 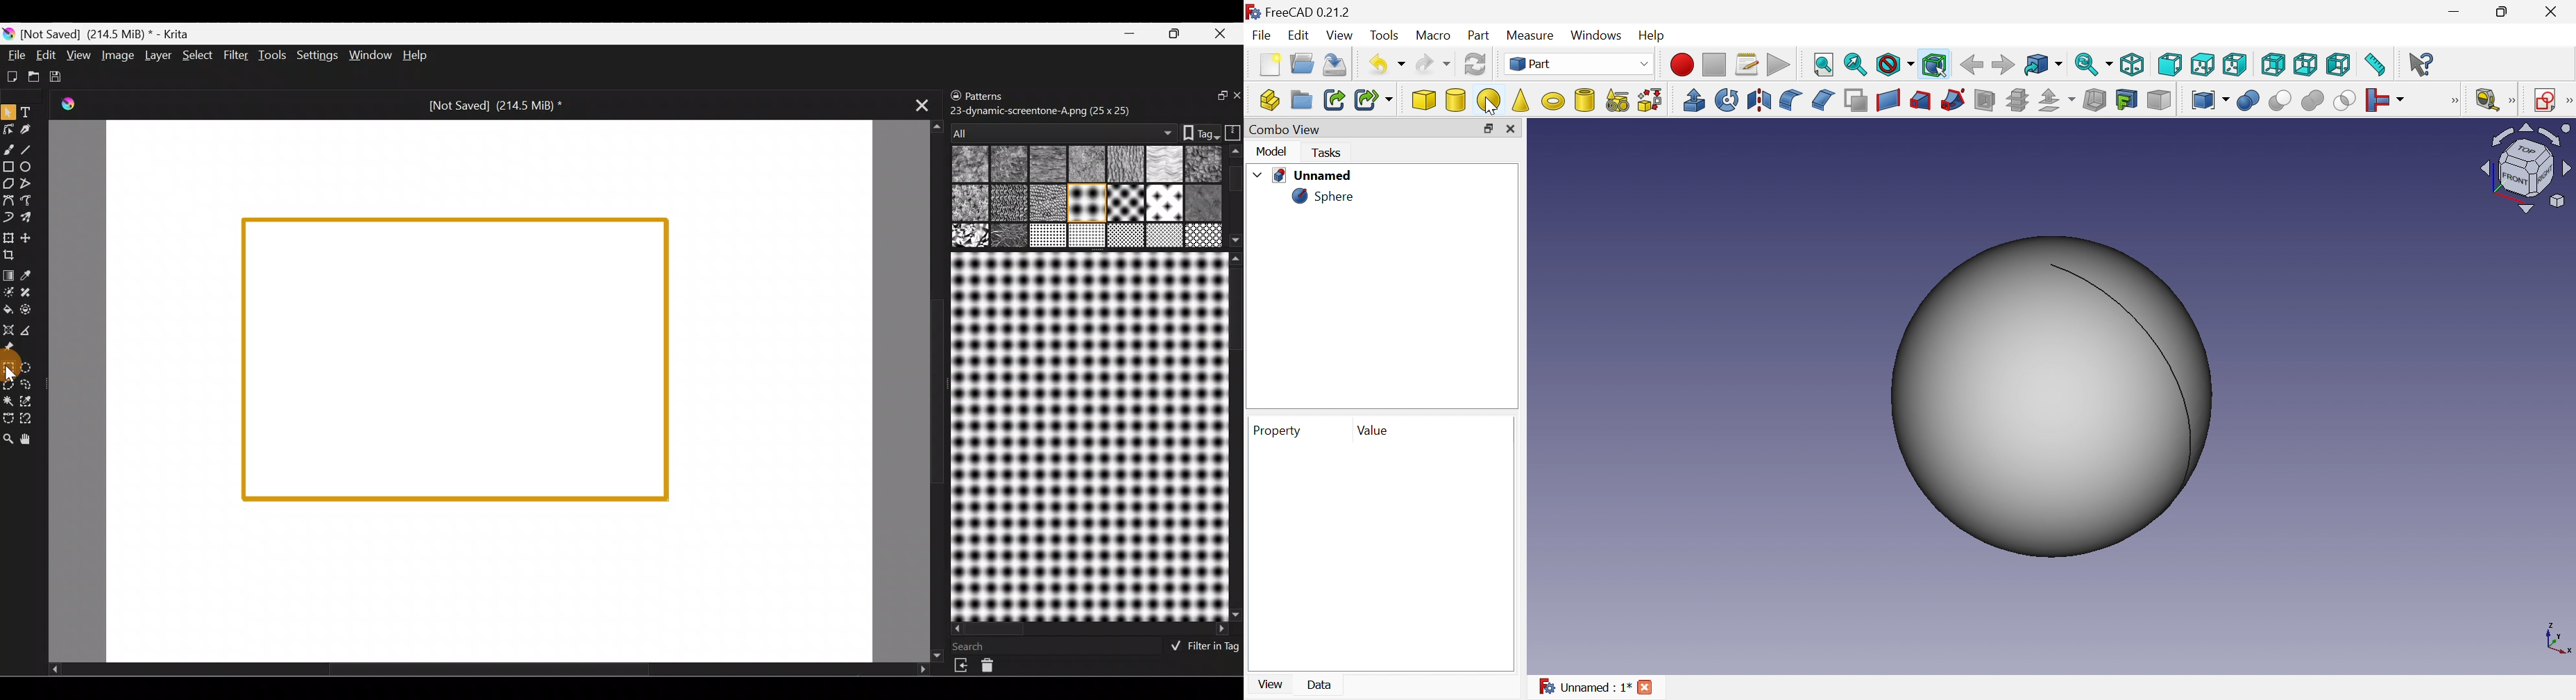 I want to click on 08 Bump-relief.png, so click(x=973, y=204).